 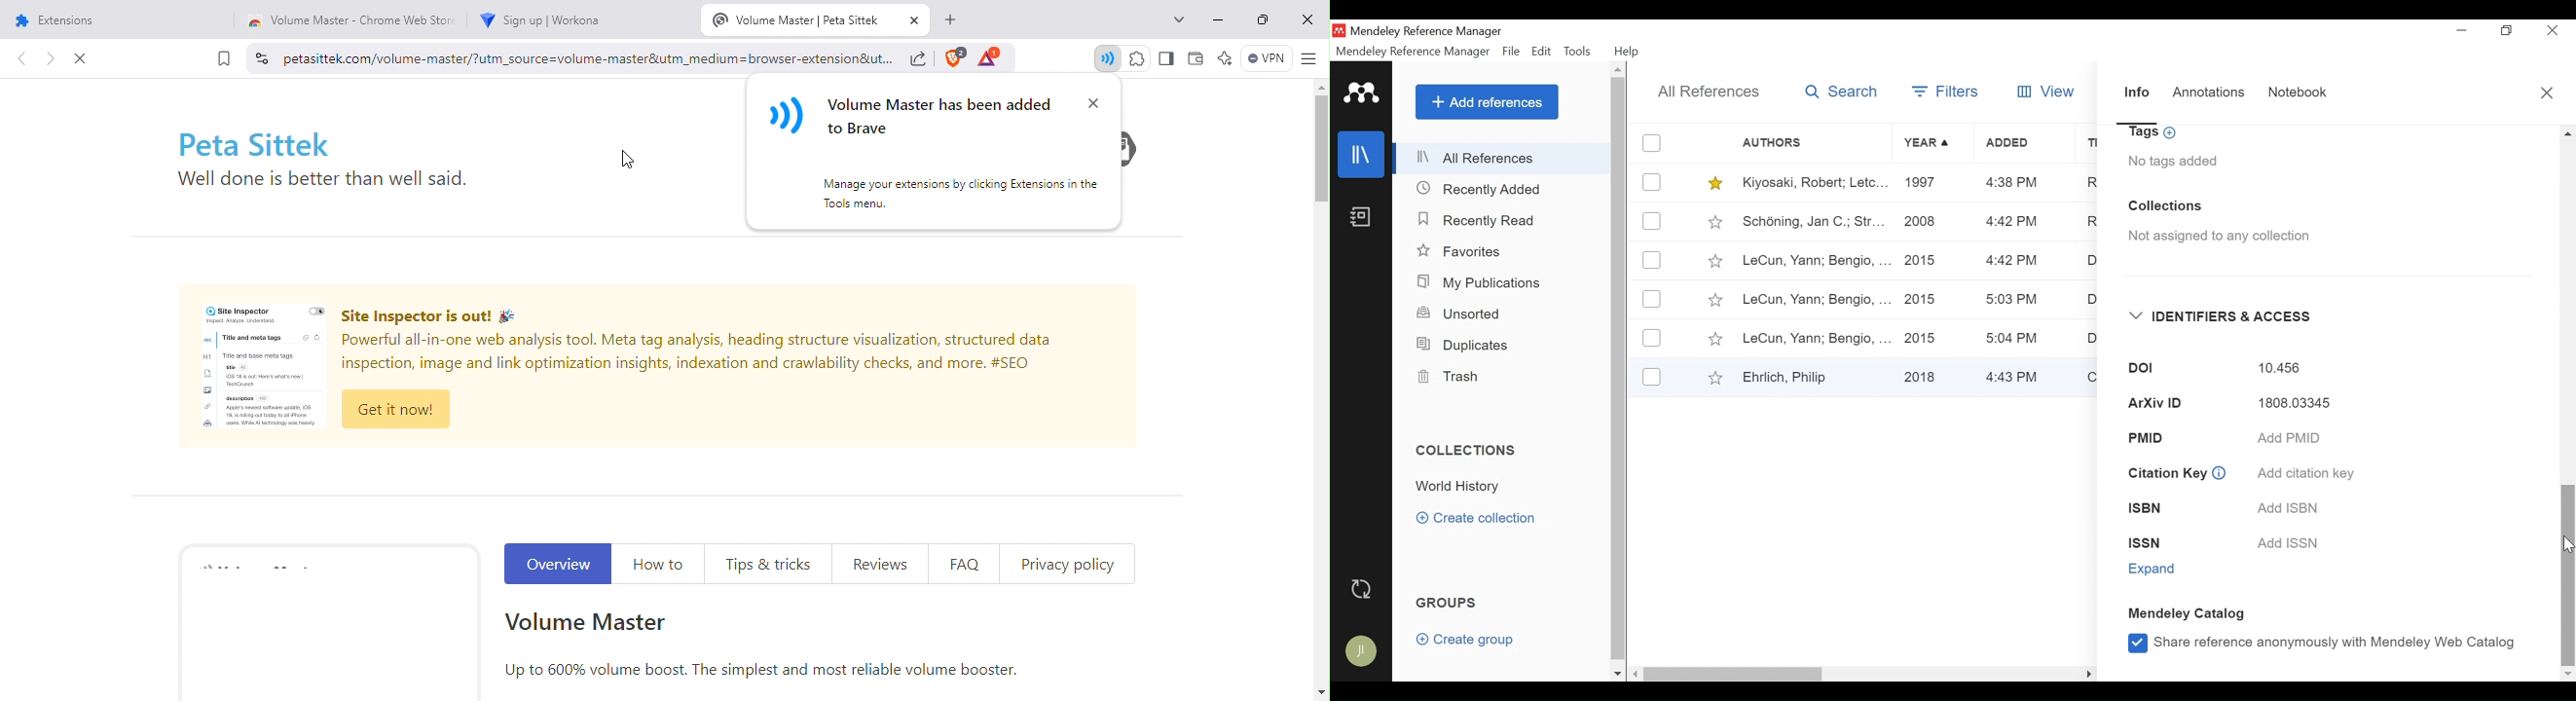 I want to click on Add Tags, so click(x=2154, y=134).